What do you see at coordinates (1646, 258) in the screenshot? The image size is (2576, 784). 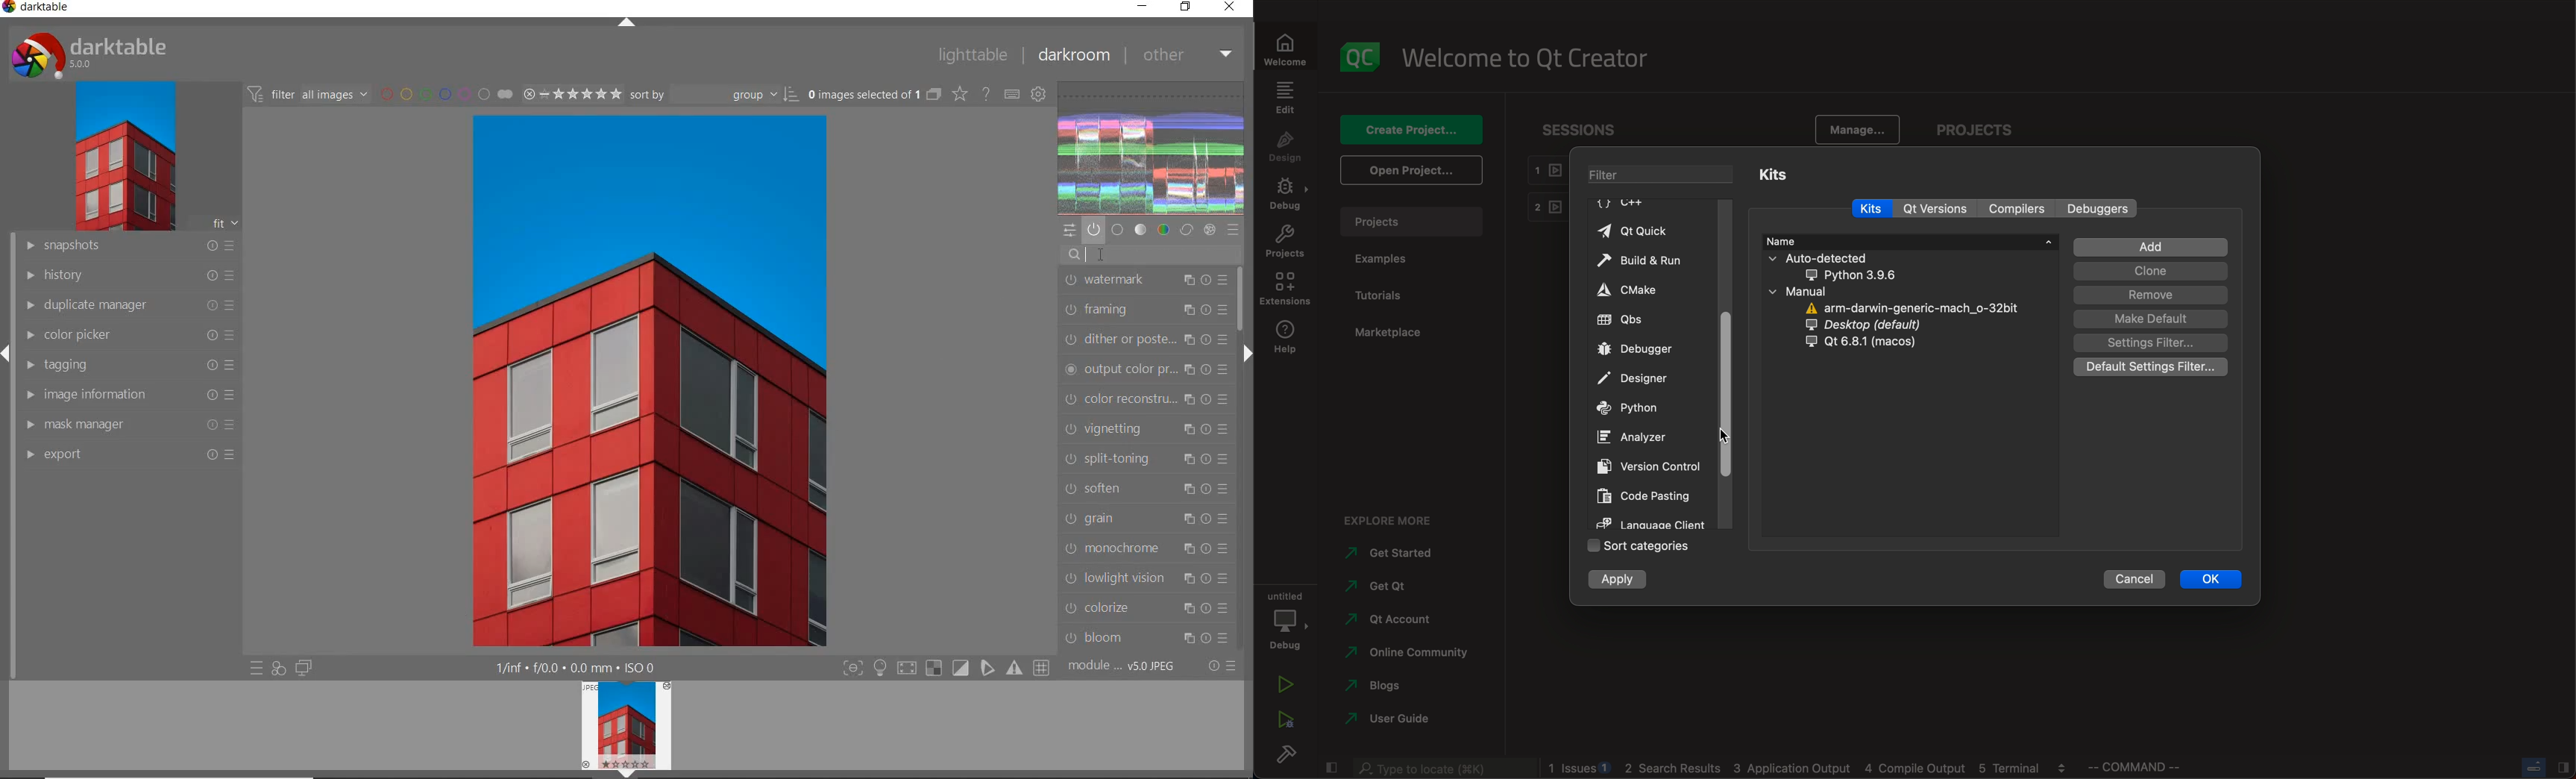 I see `build and run` at bounding box center [1646, 258].